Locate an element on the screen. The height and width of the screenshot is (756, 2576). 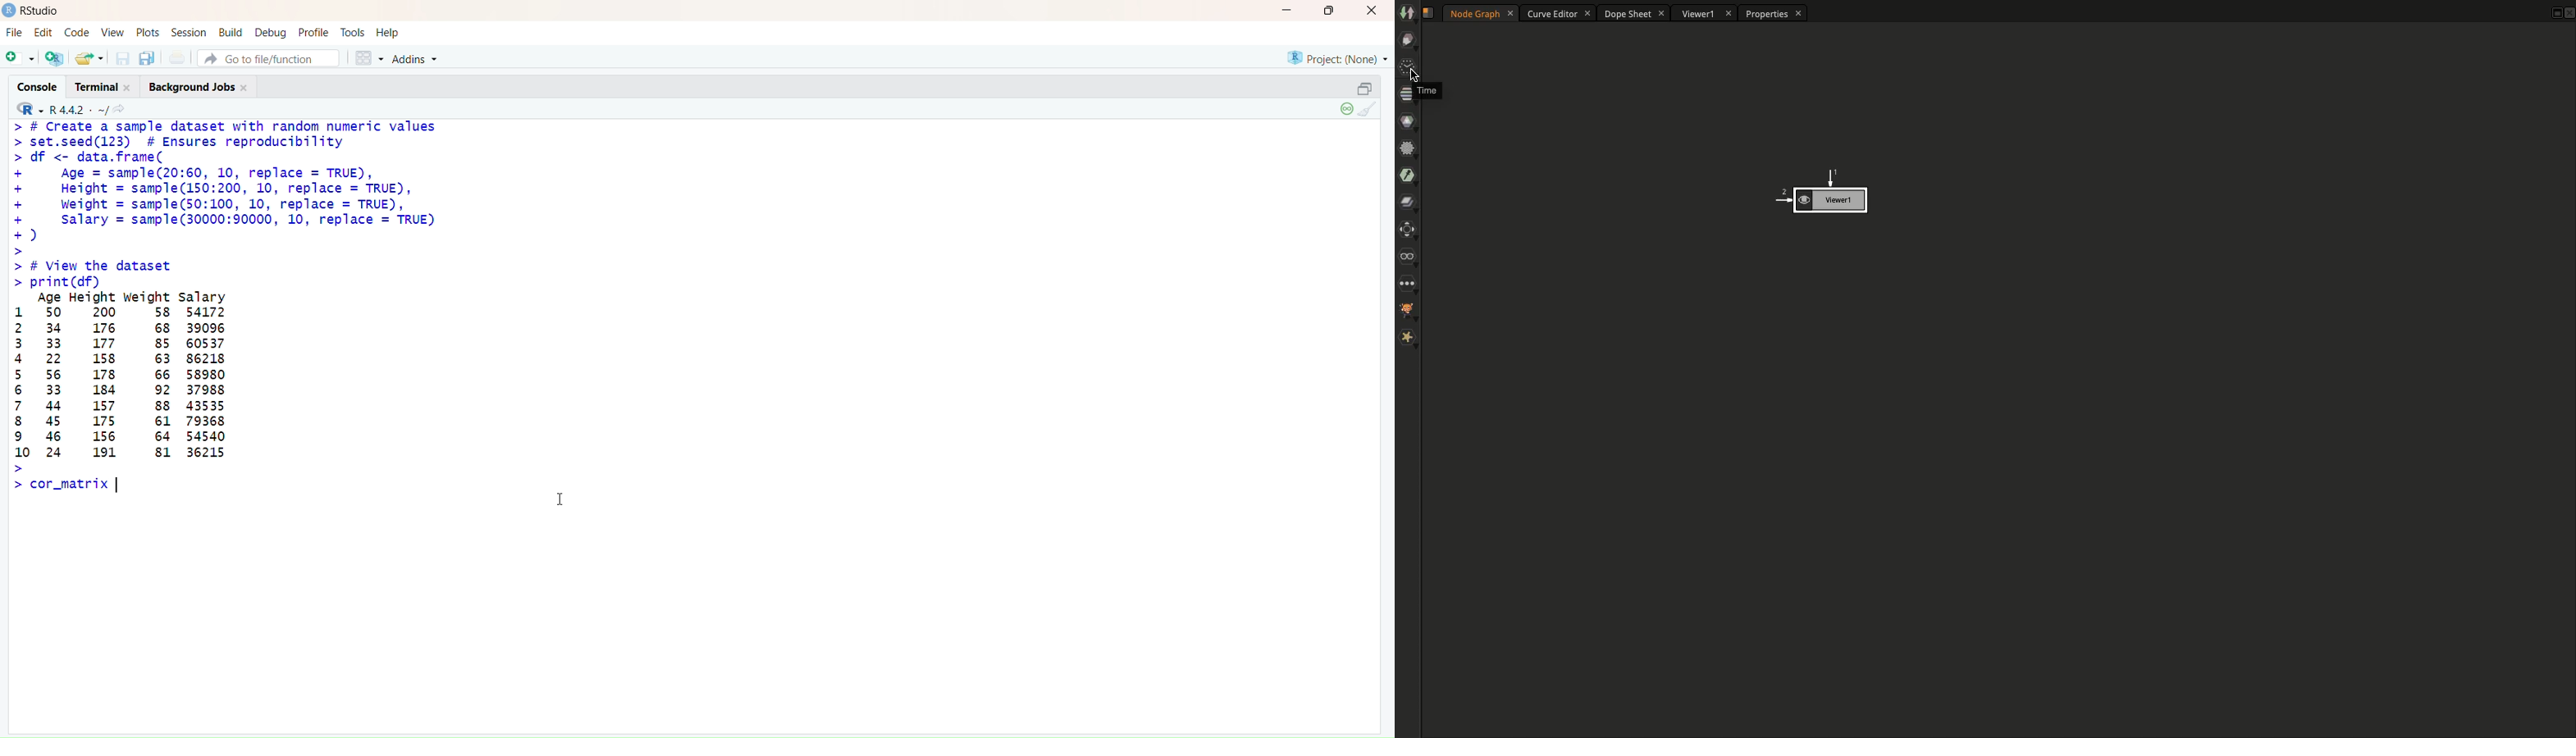
Save all open documents (Ctrl + Alt + S) is located at coordinates (148, 57).